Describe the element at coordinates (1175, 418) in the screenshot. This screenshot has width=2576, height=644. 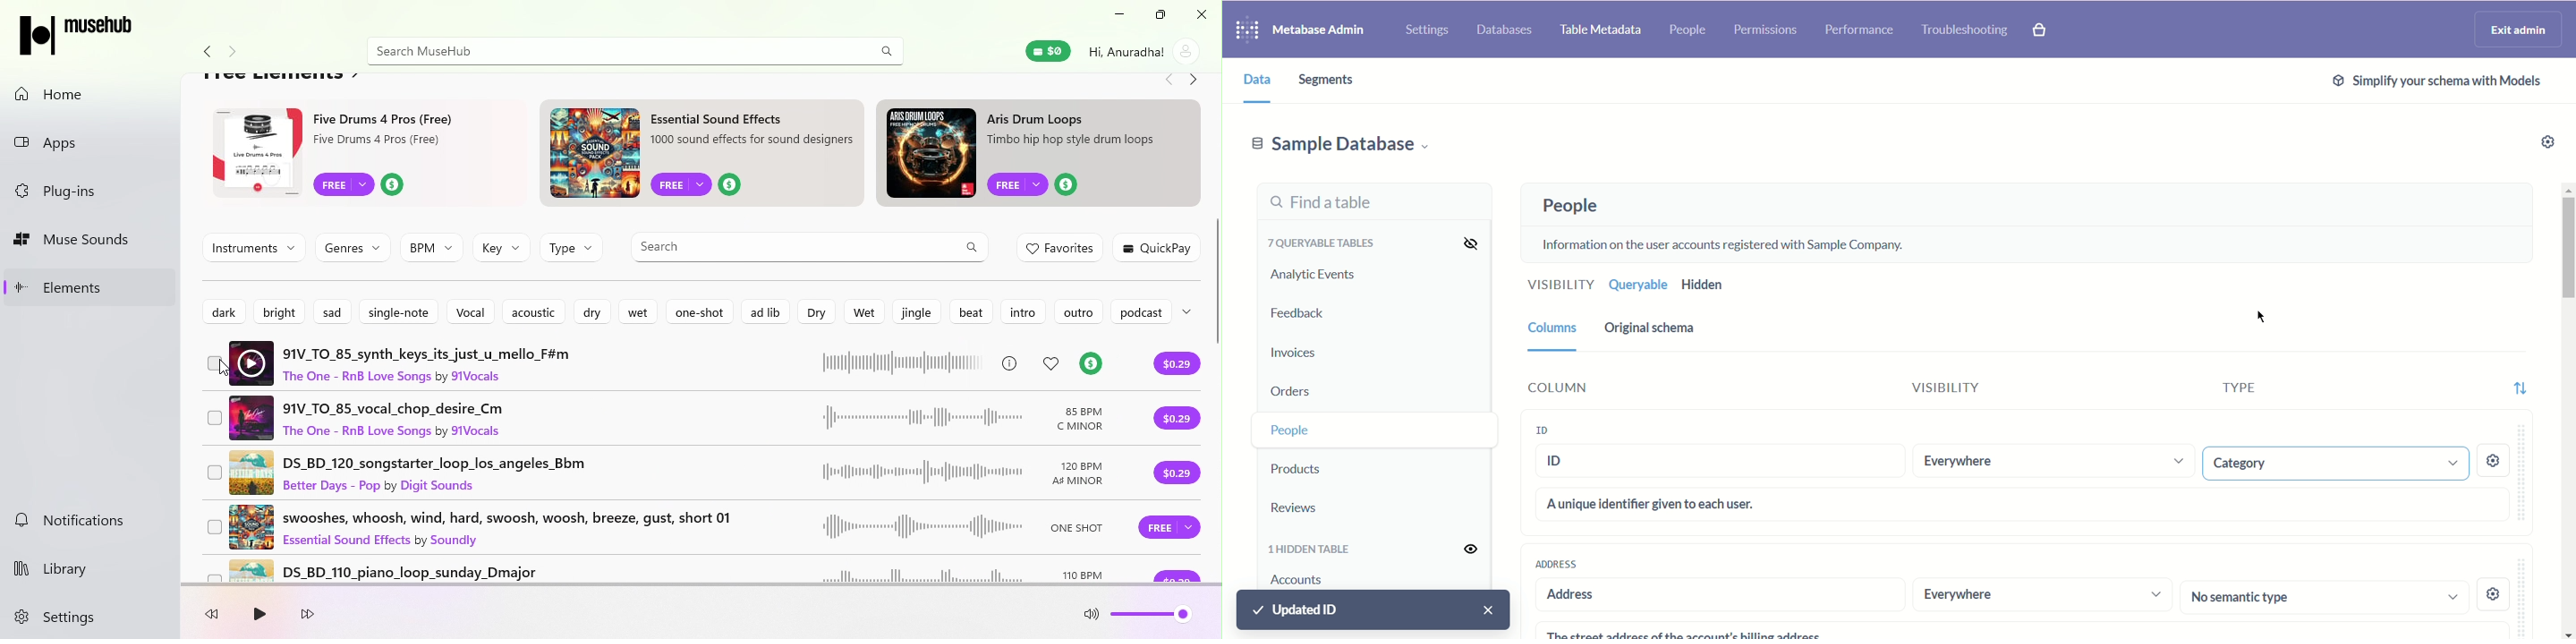
I see `Purchase` at that location.